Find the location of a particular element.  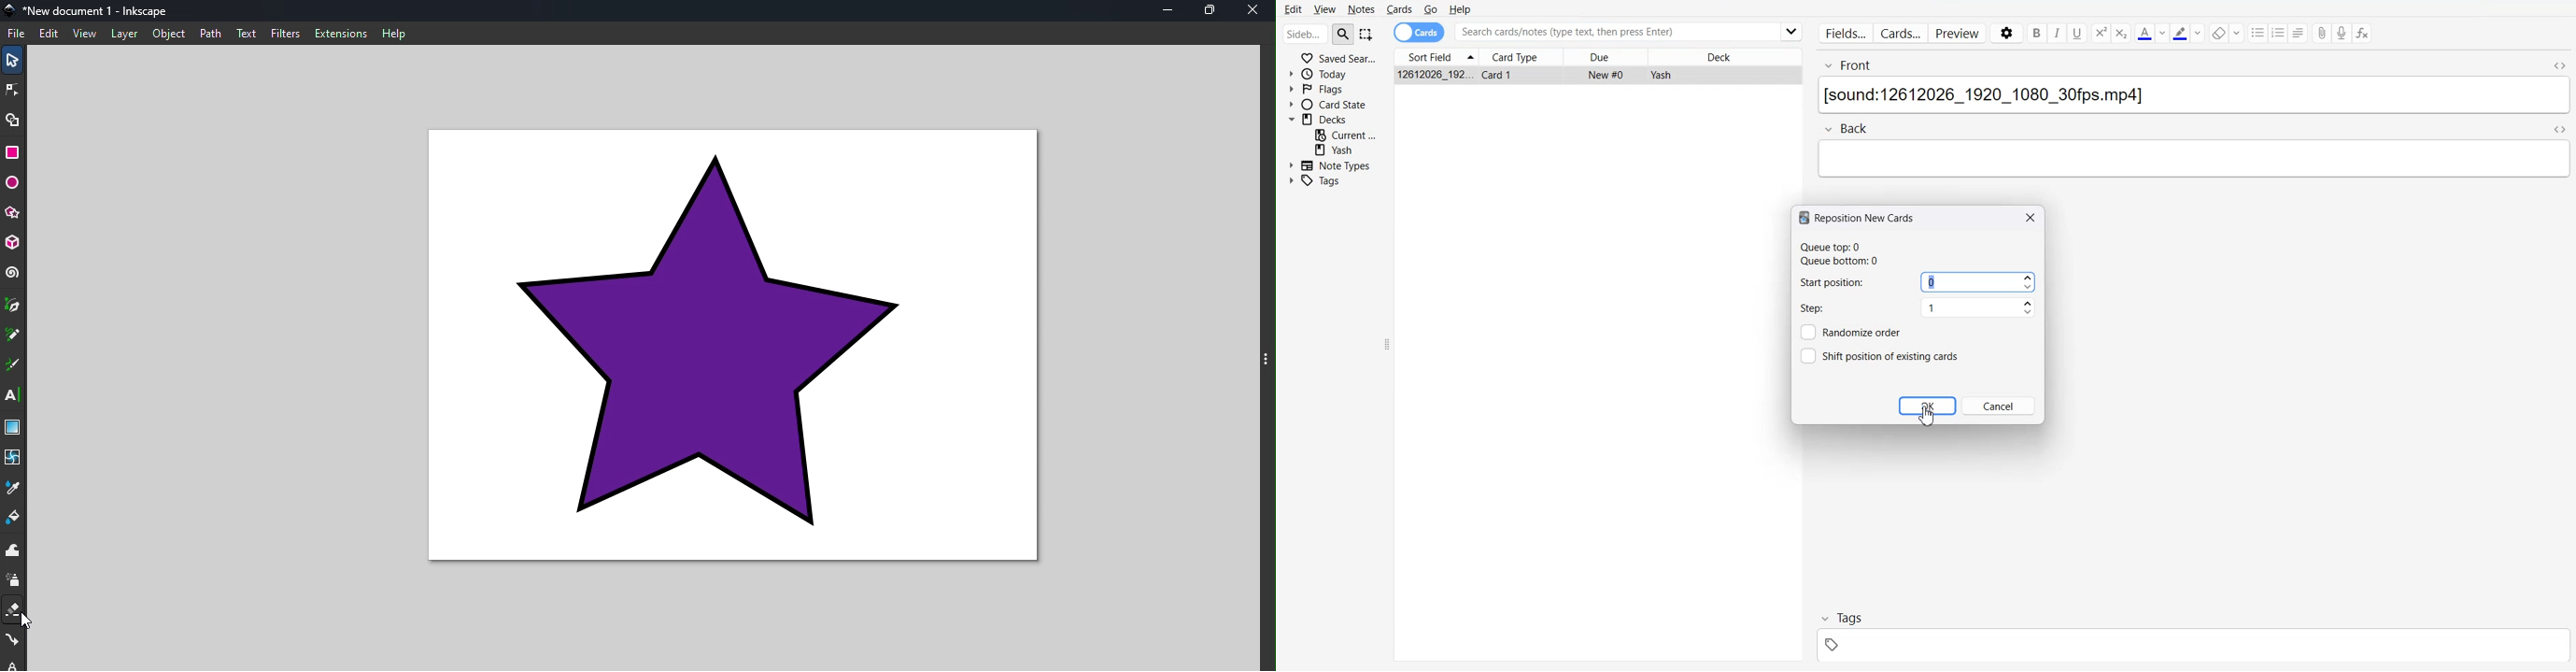

text tool is located at coordinates (13, 394).